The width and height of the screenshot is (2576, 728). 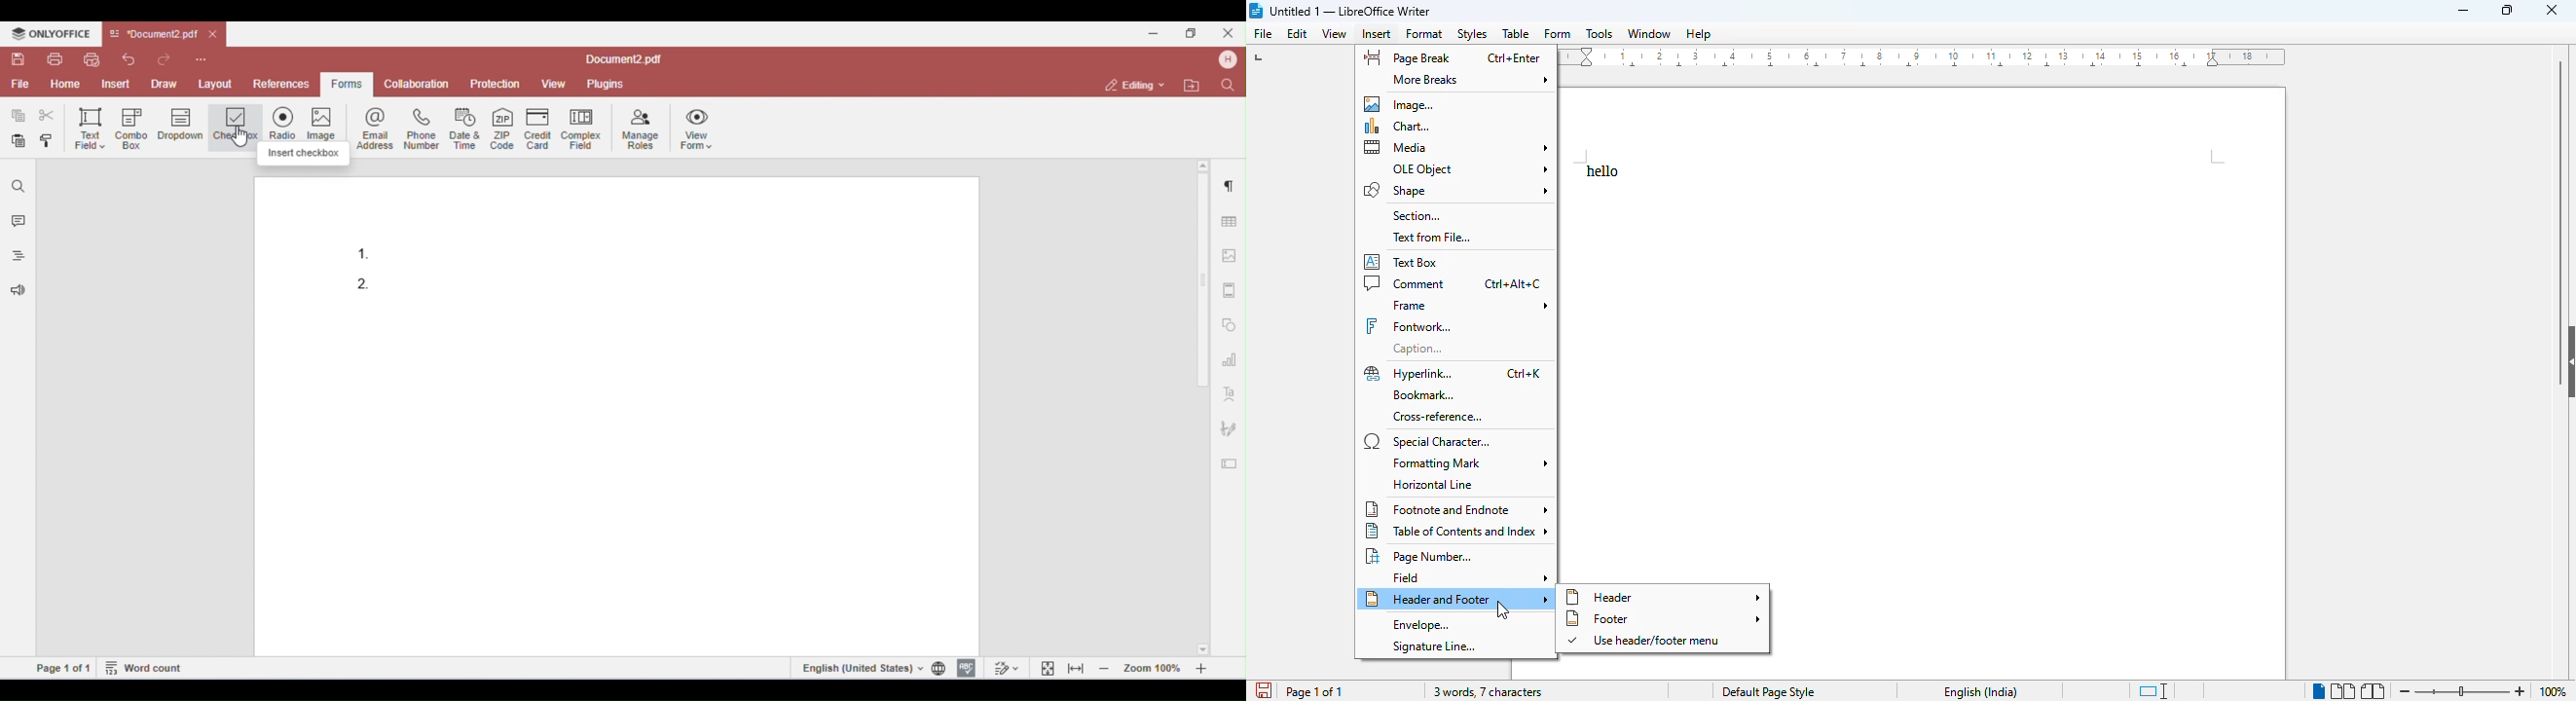 What do you see at coordinates (1558, 33) in the screenshot?
I see `form` at bounding box center [1558, 33].